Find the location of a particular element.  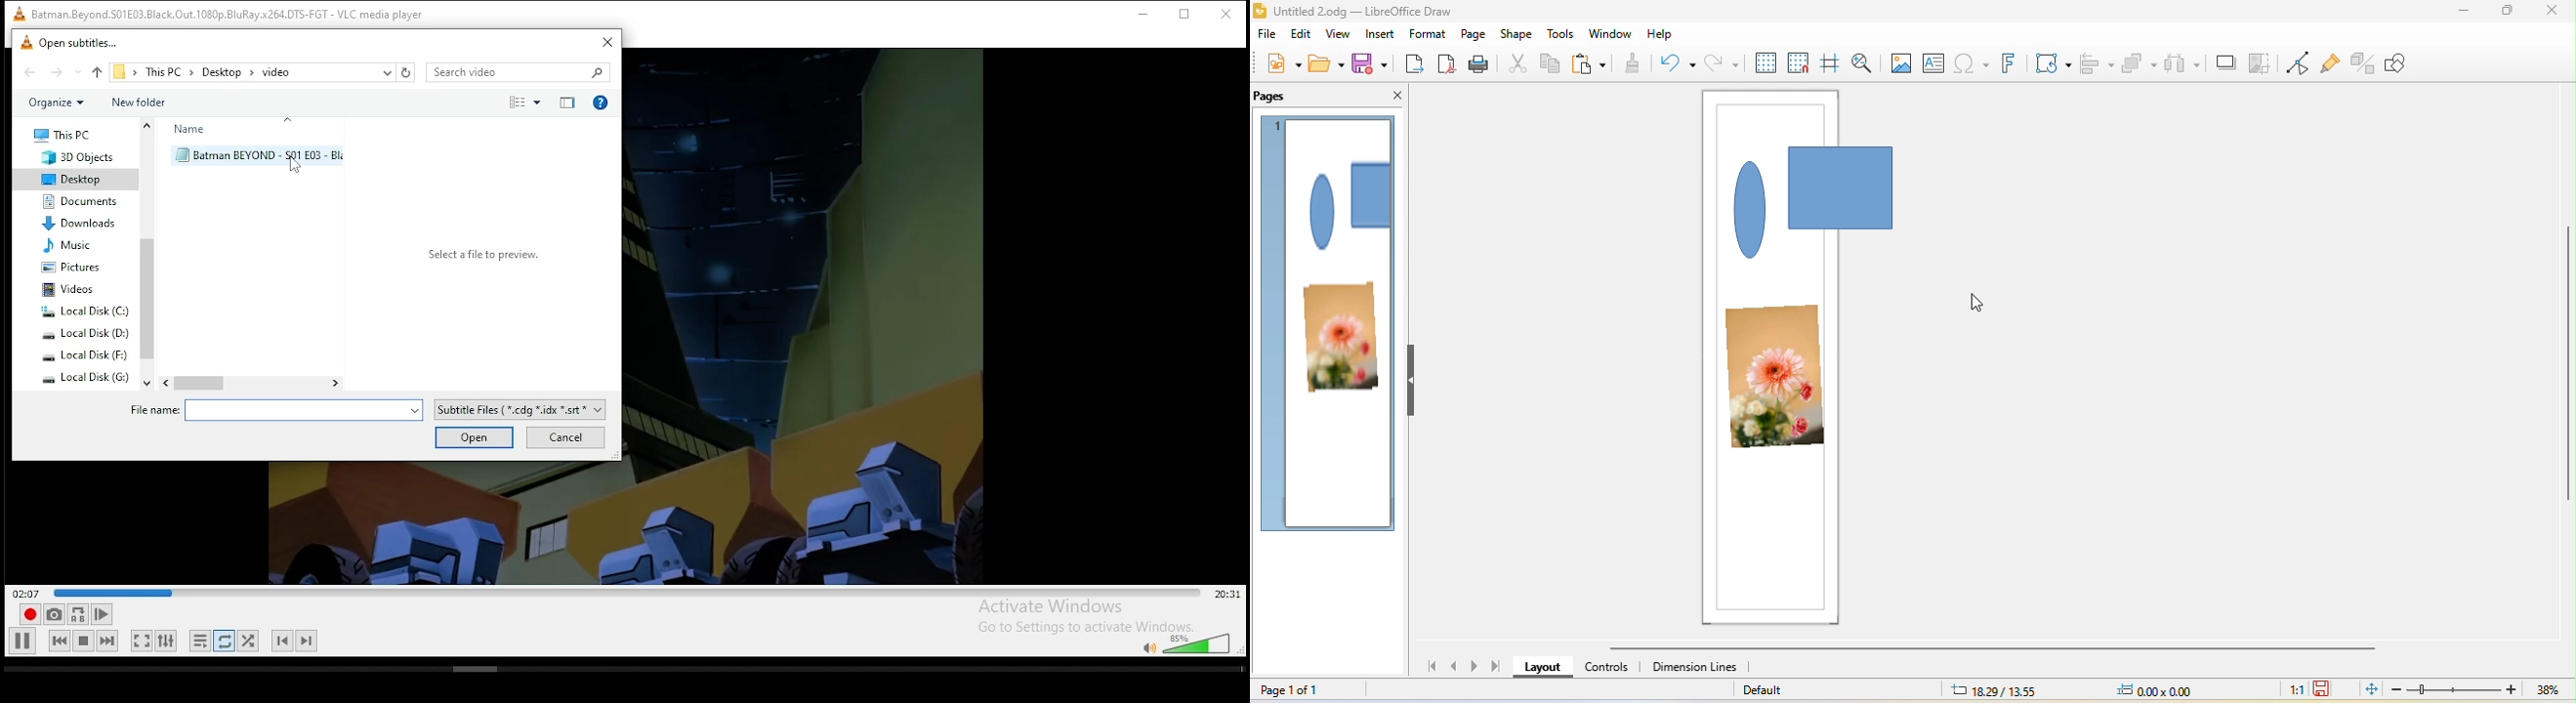

videos is located at coordinates (68, 289).